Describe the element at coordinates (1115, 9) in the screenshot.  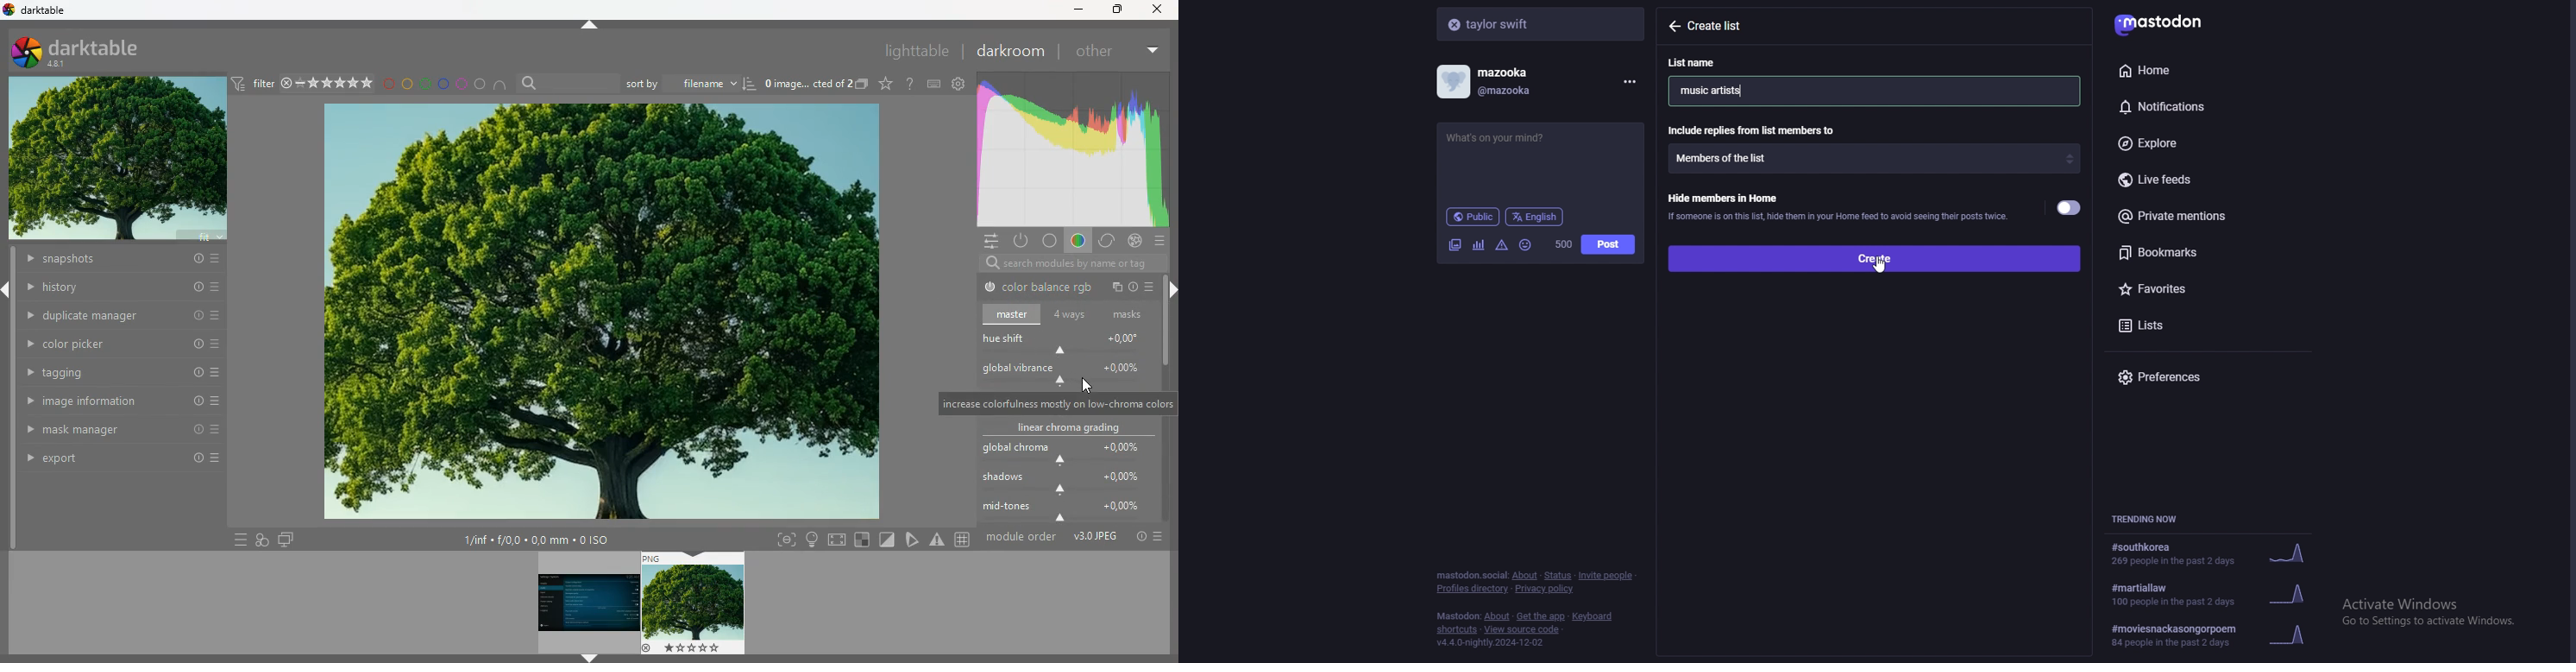
I see `maximize` at that location.